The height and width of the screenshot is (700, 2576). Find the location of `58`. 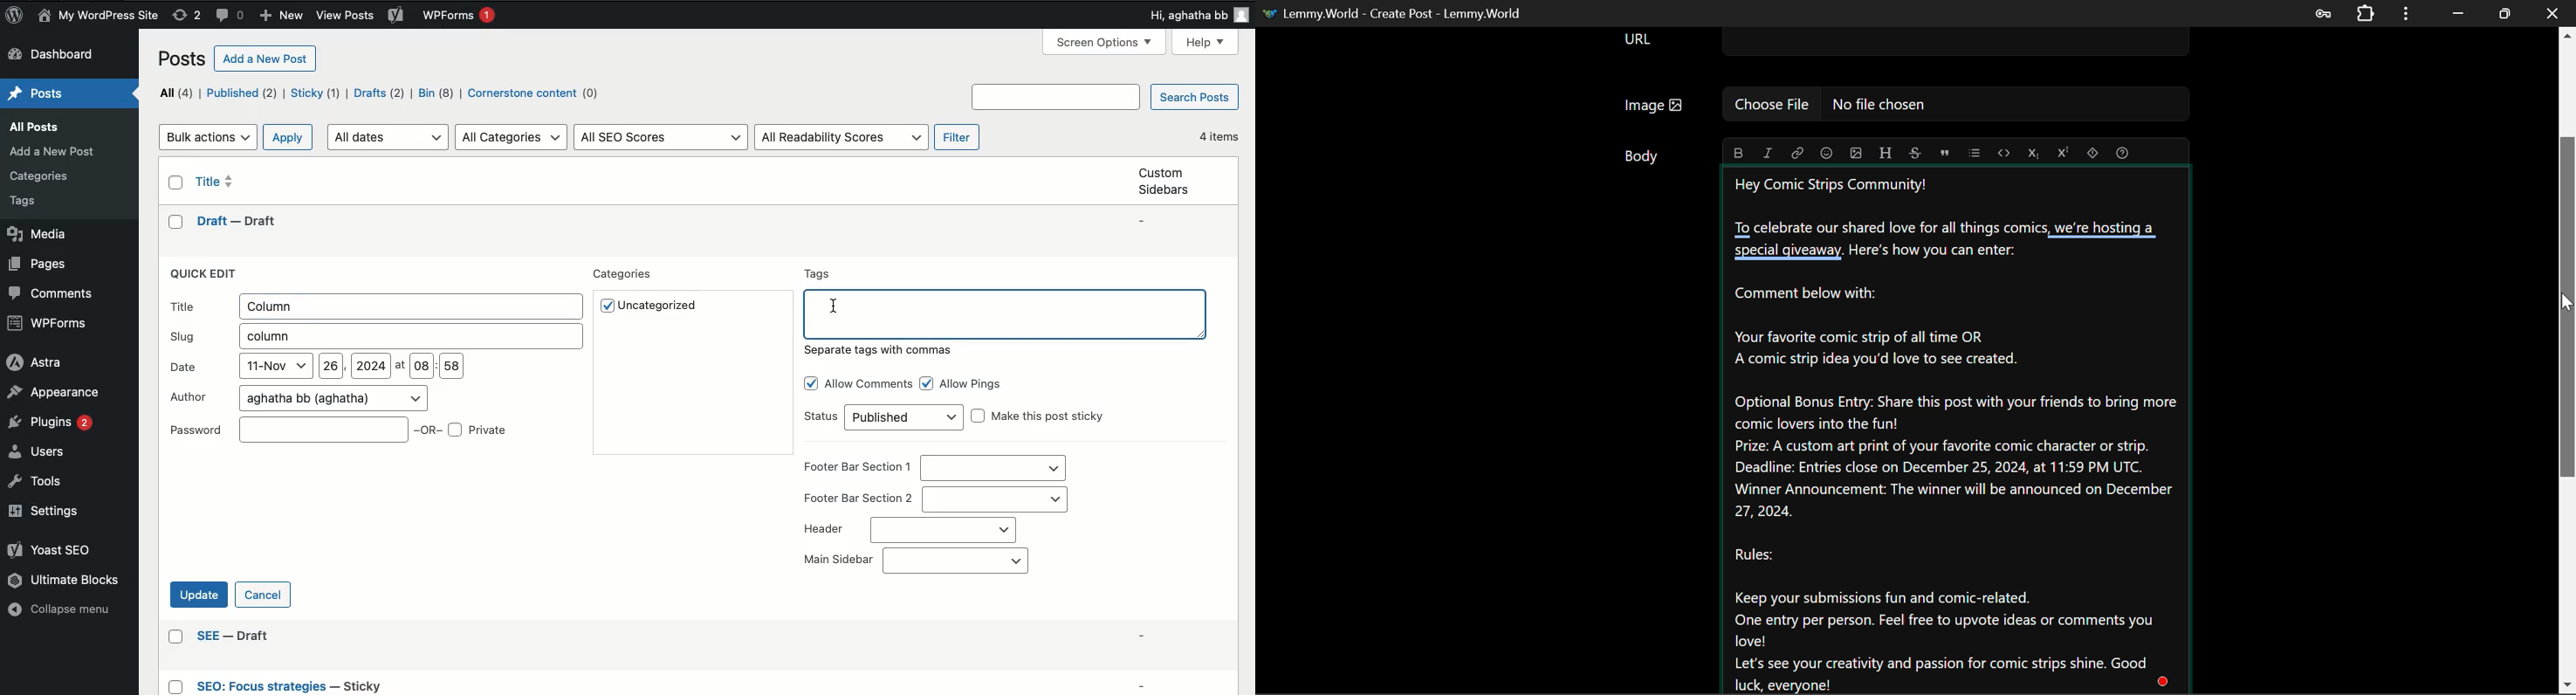

58 is located at coordinates (451, 367).